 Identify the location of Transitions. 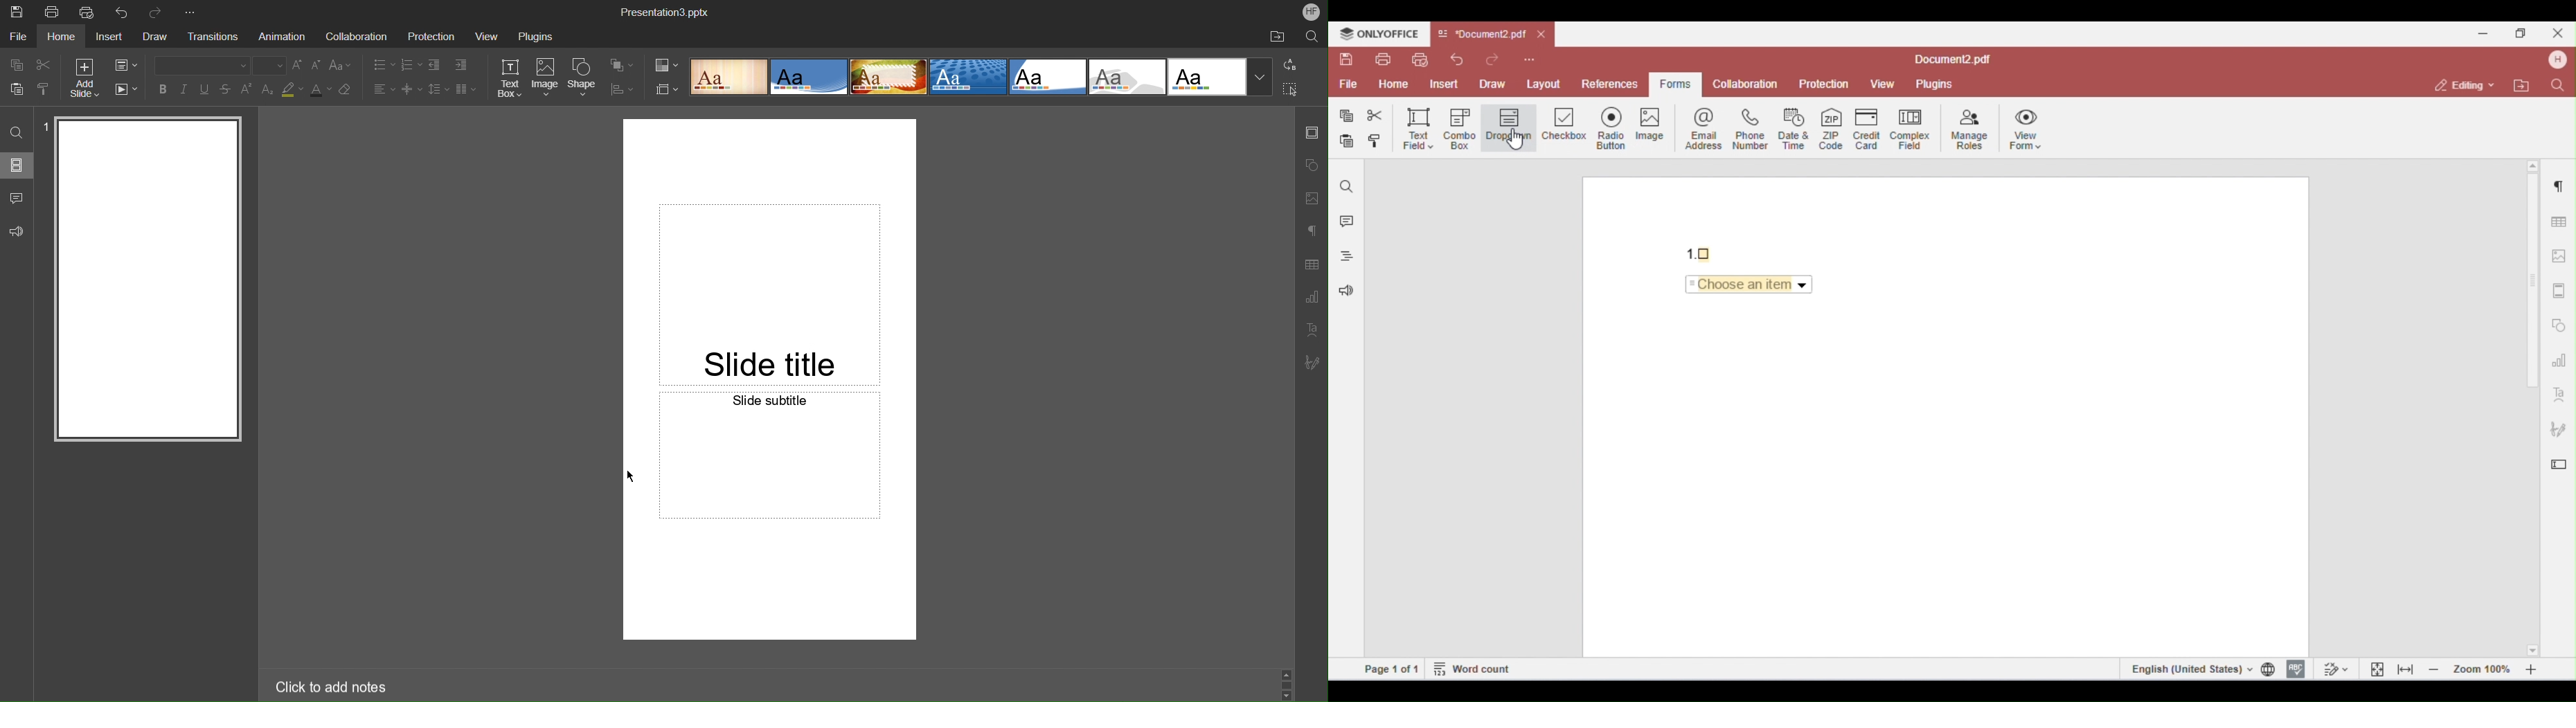
(217, 36).